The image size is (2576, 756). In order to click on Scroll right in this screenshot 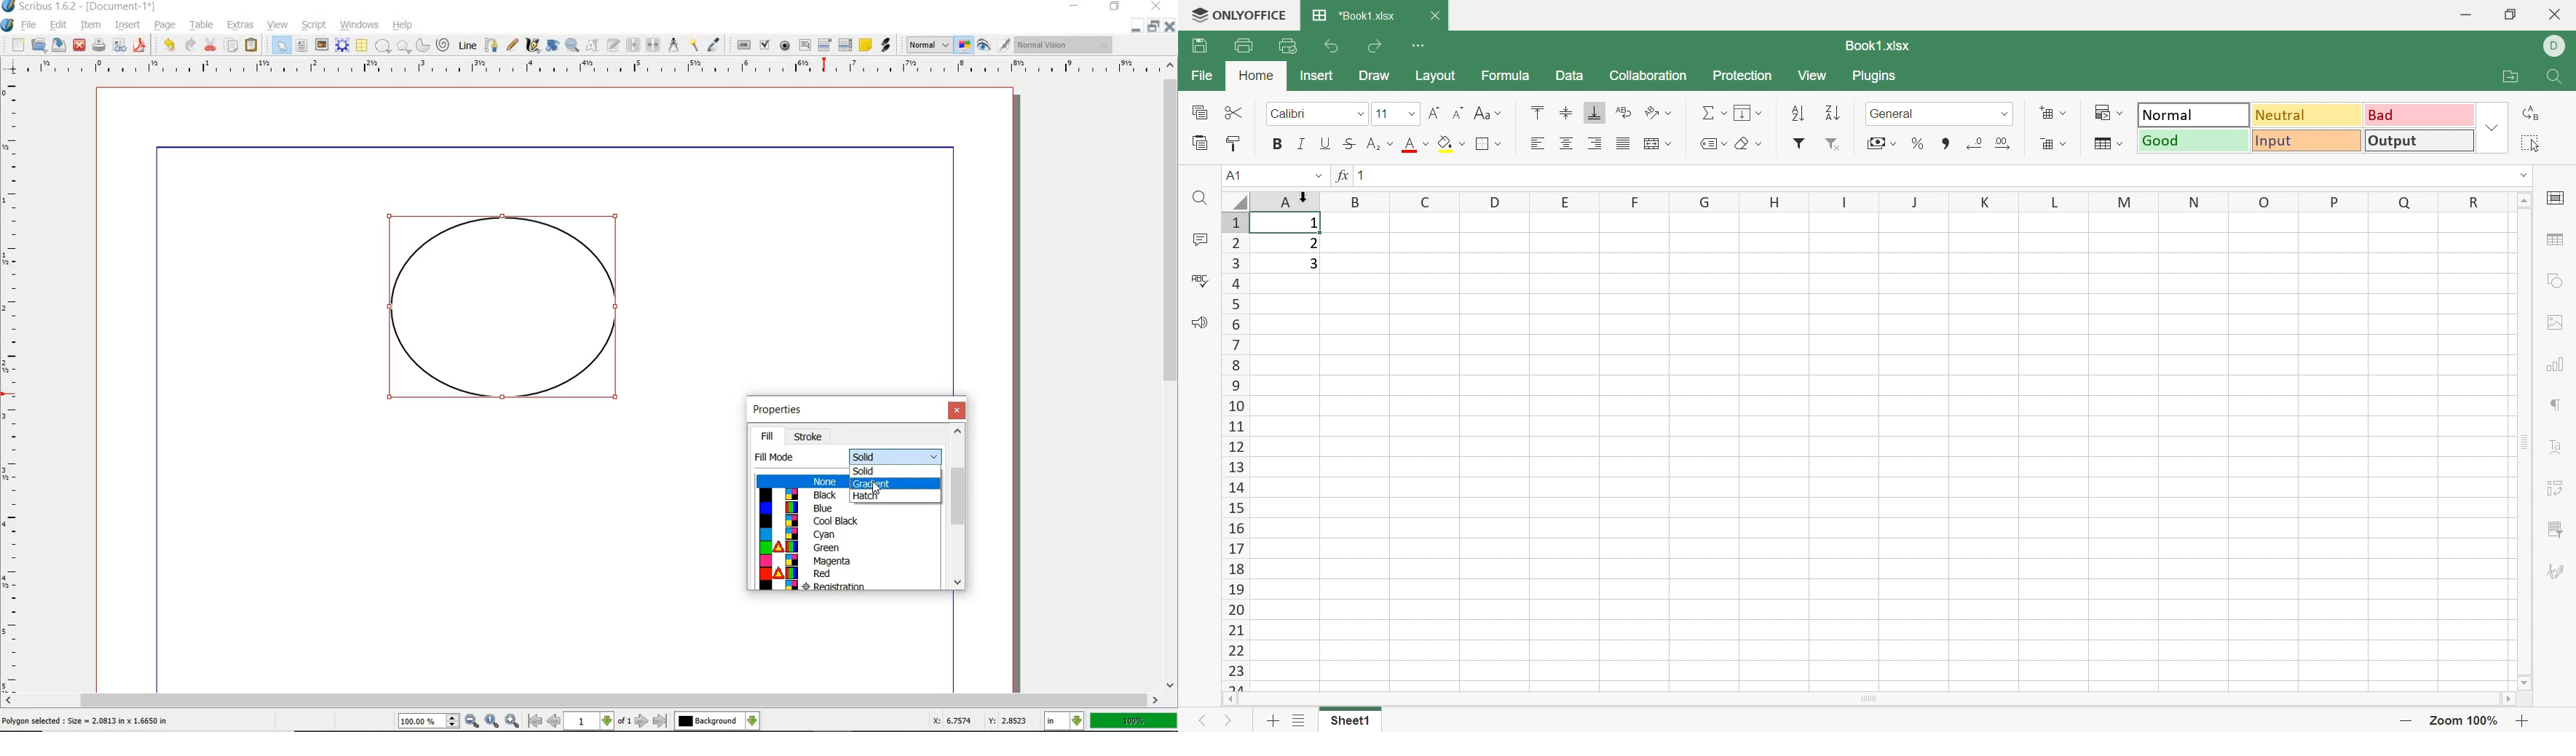, I will do `click(2504, 699)`.